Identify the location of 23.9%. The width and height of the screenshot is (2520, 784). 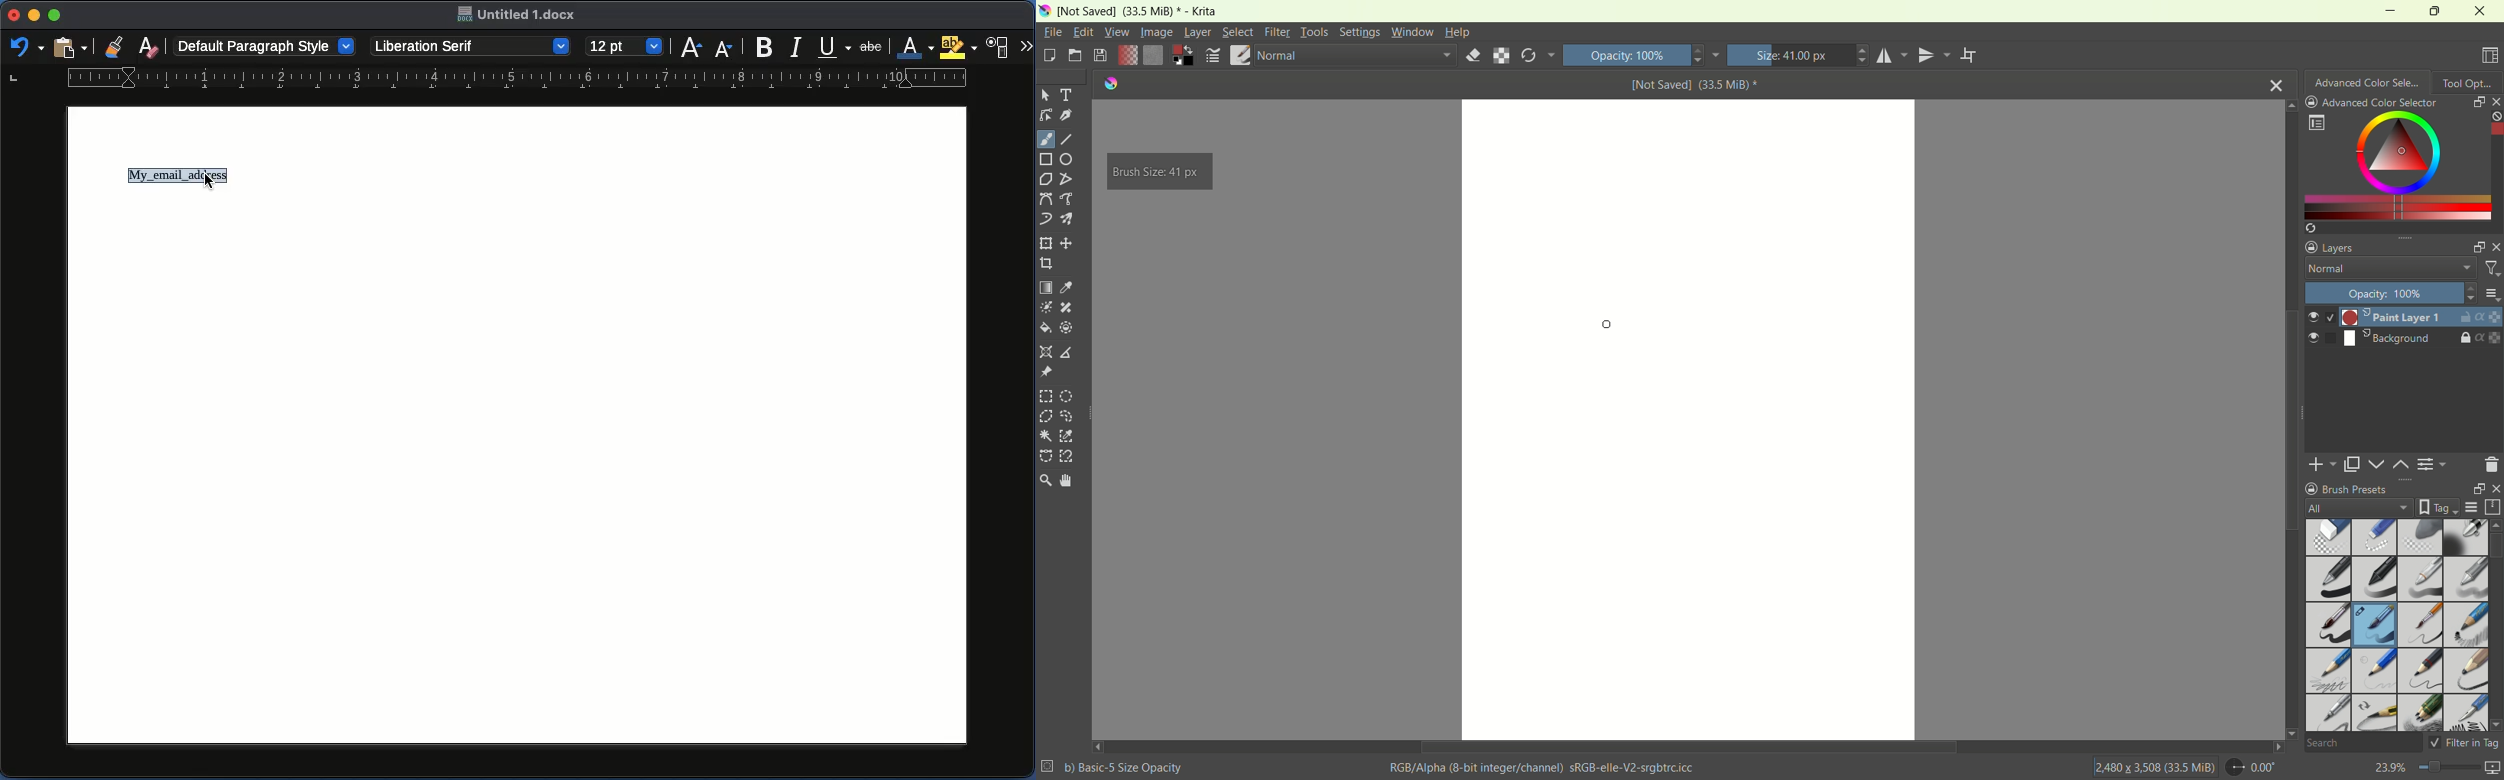
(2437, 770).